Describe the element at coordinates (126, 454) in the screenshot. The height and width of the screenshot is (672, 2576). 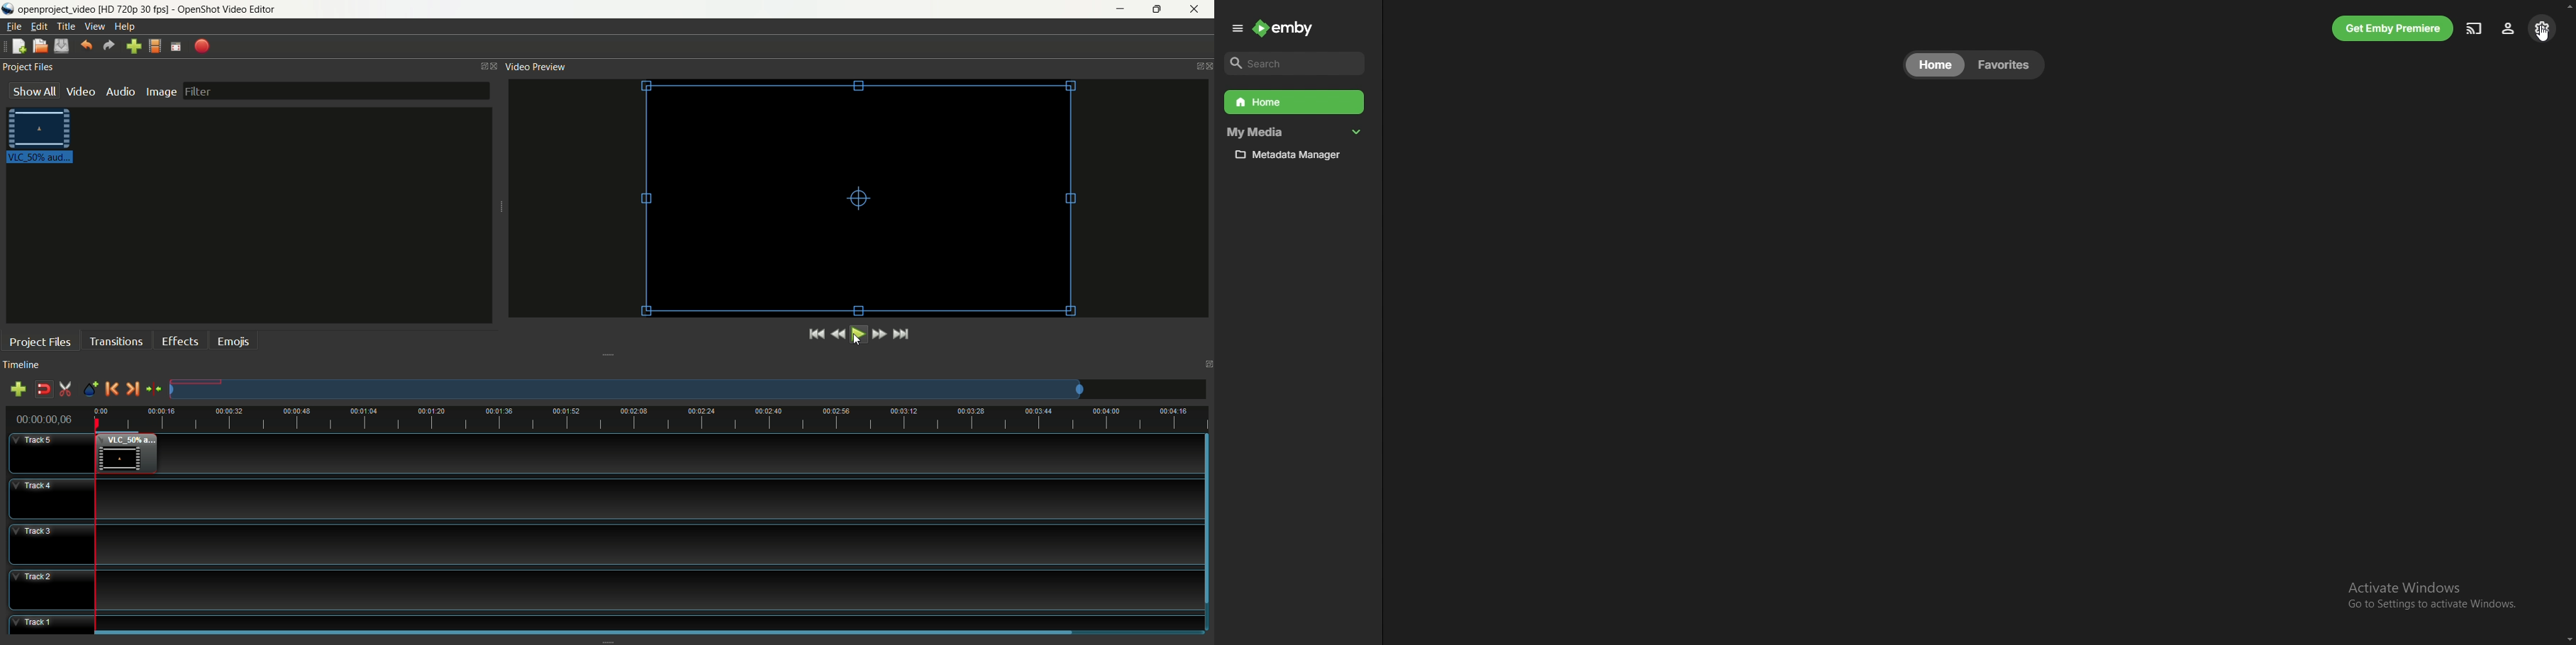
I see `video clip` at that location.